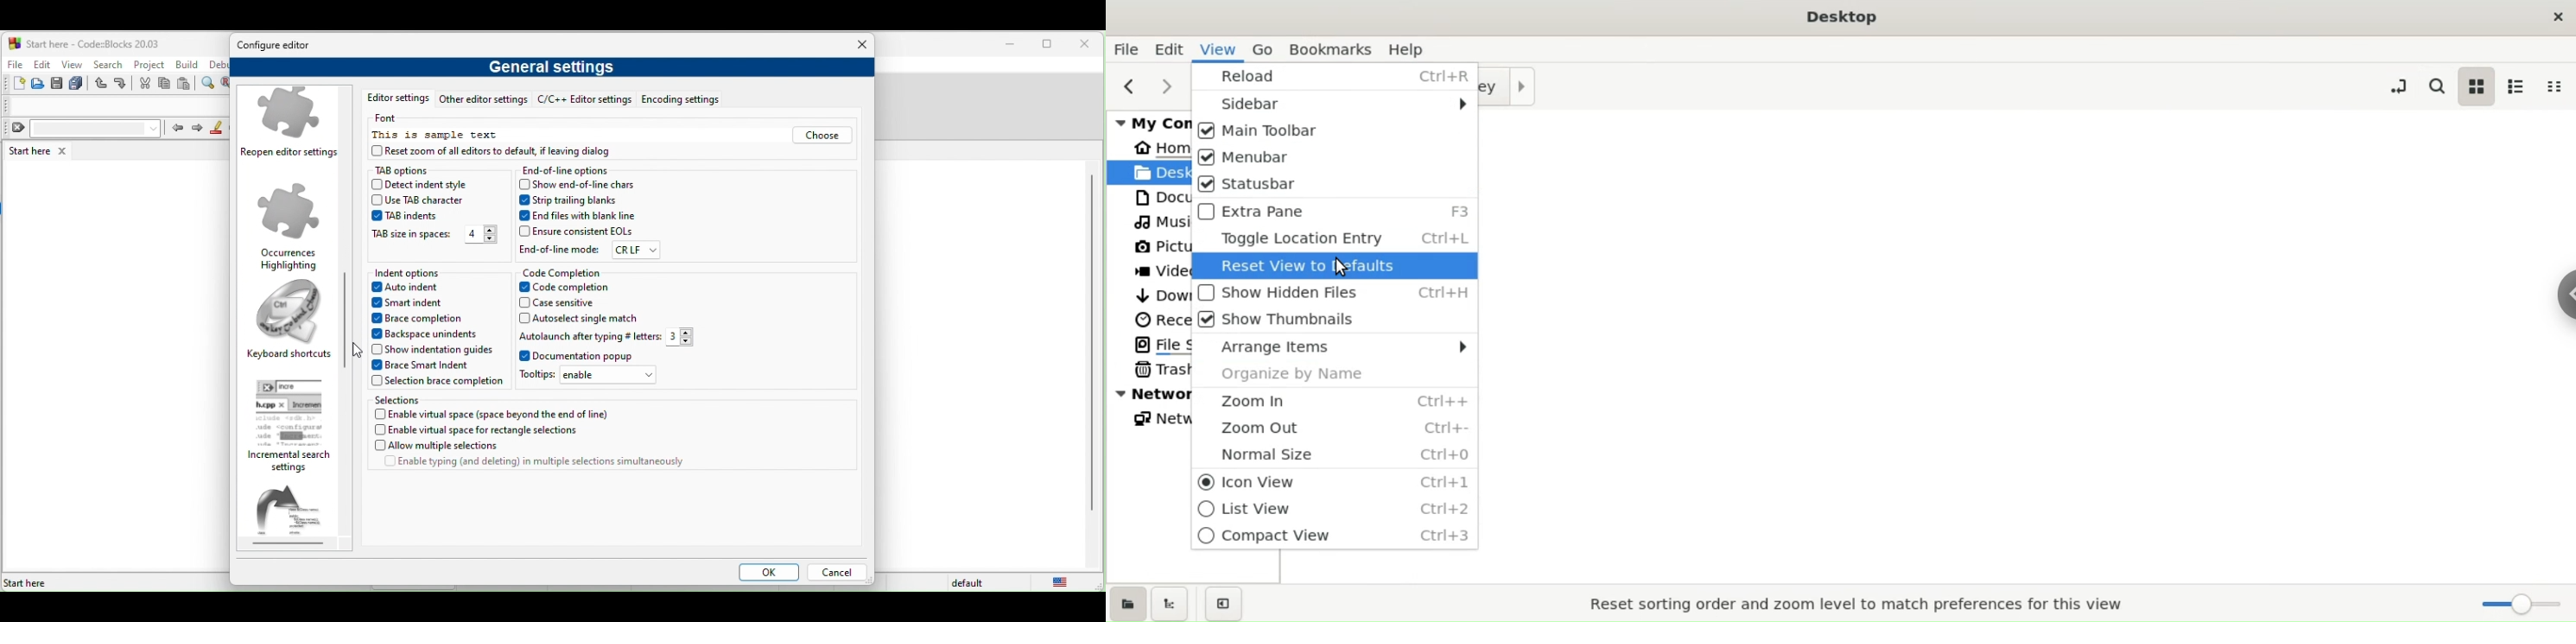 This screenshot has height=644, width=2576. I want to click on start here-code blocks-20.03, so click(84, 42).